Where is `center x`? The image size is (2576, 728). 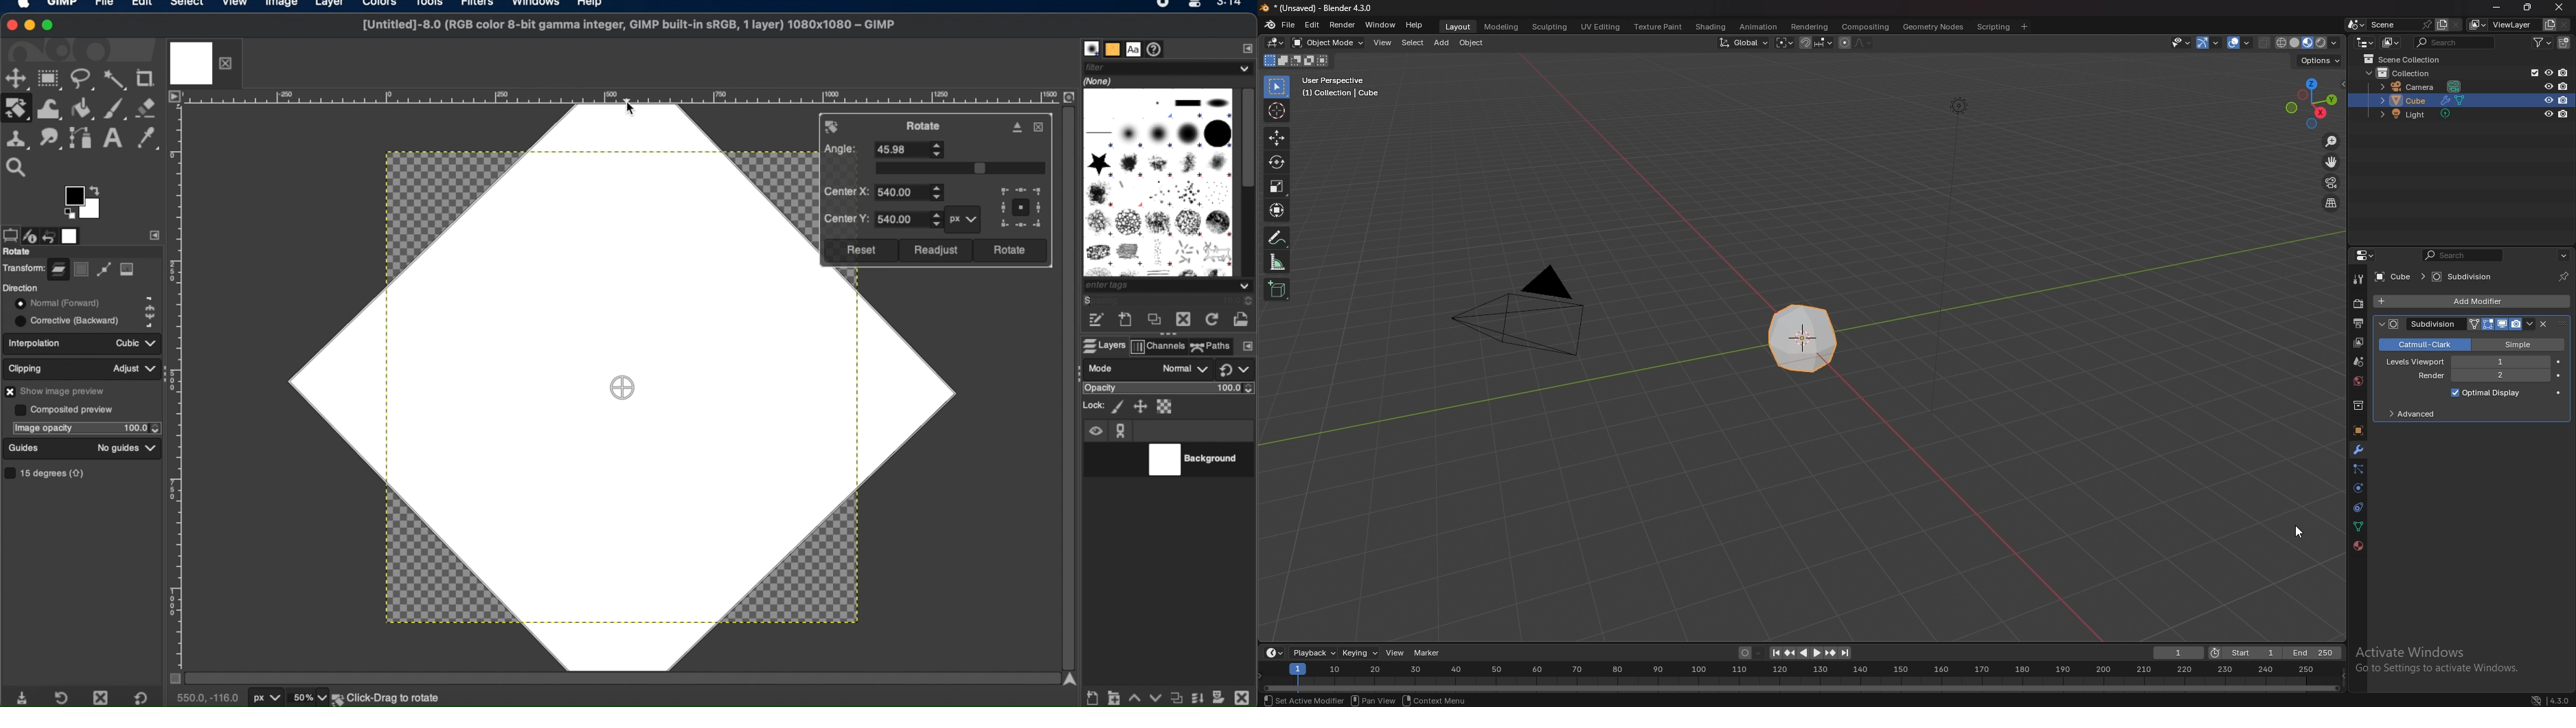 center x is located at coordinates (885, 192).